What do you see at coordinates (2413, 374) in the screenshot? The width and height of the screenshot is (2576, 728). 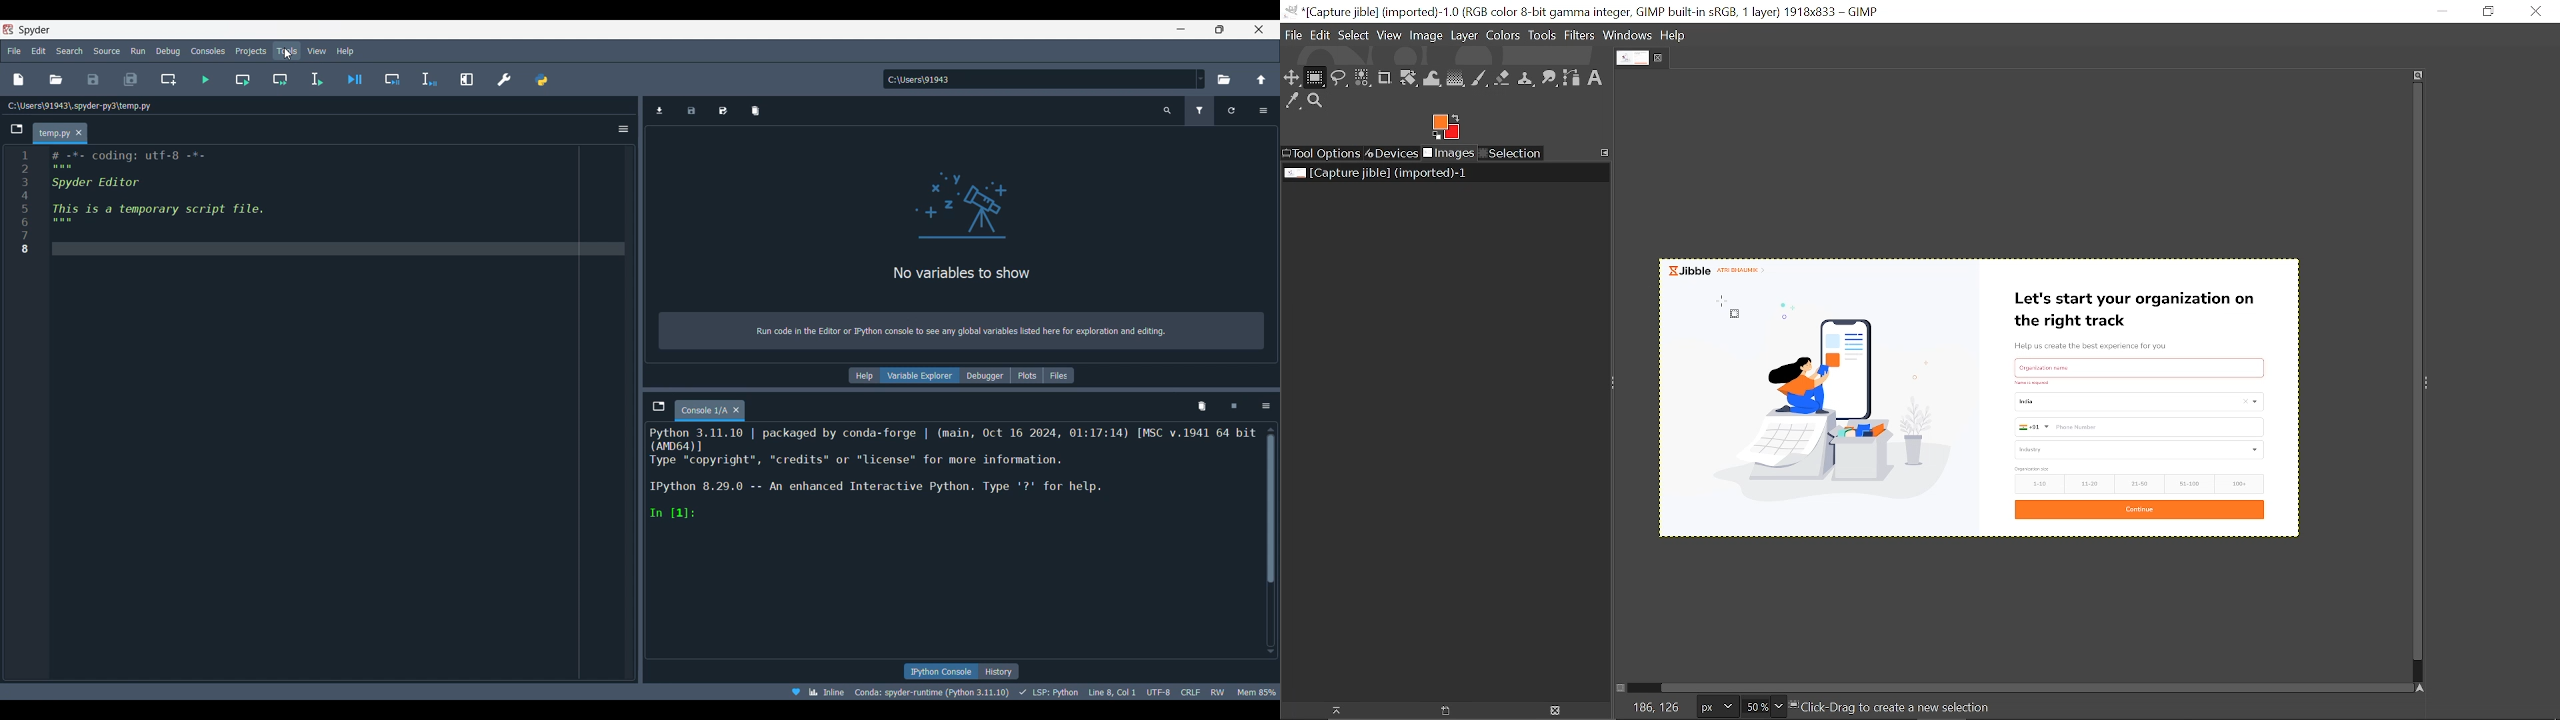 I see `Vertical scrollbar` at bounding box center [2413, 374].